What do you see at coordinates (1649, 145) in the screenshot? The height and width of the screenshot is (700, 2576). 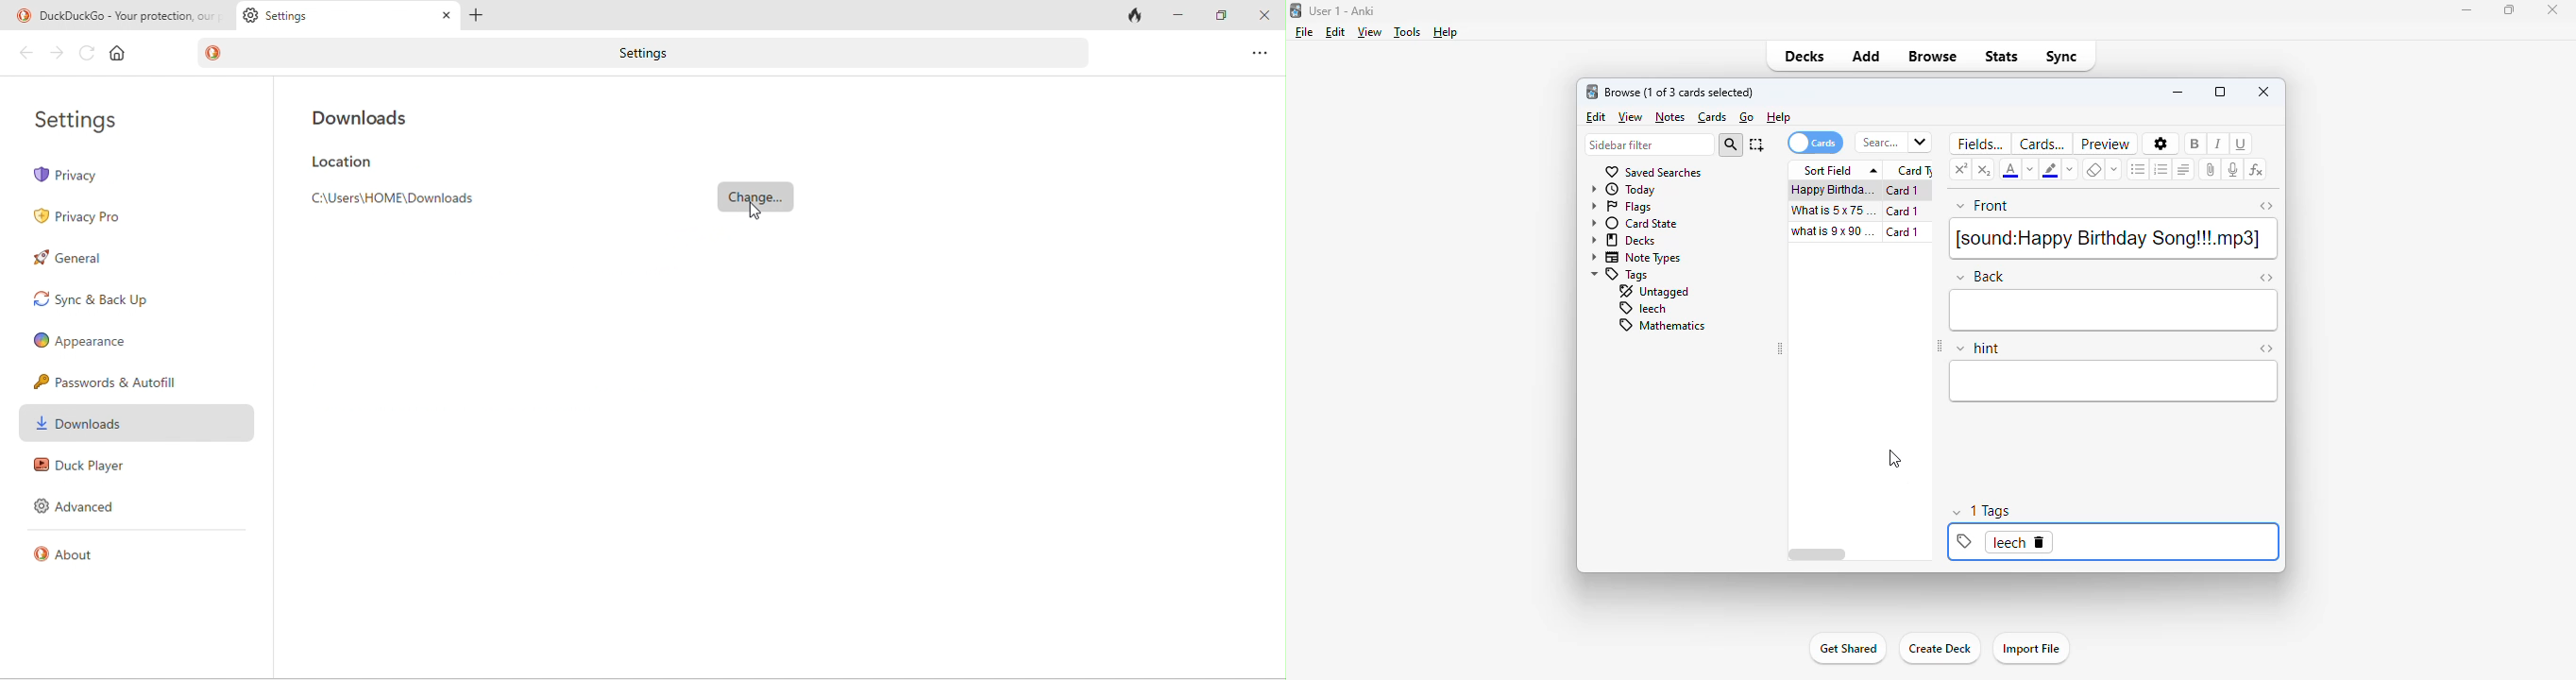 I see `sidebar filter` at bounding box center [1649, 145].